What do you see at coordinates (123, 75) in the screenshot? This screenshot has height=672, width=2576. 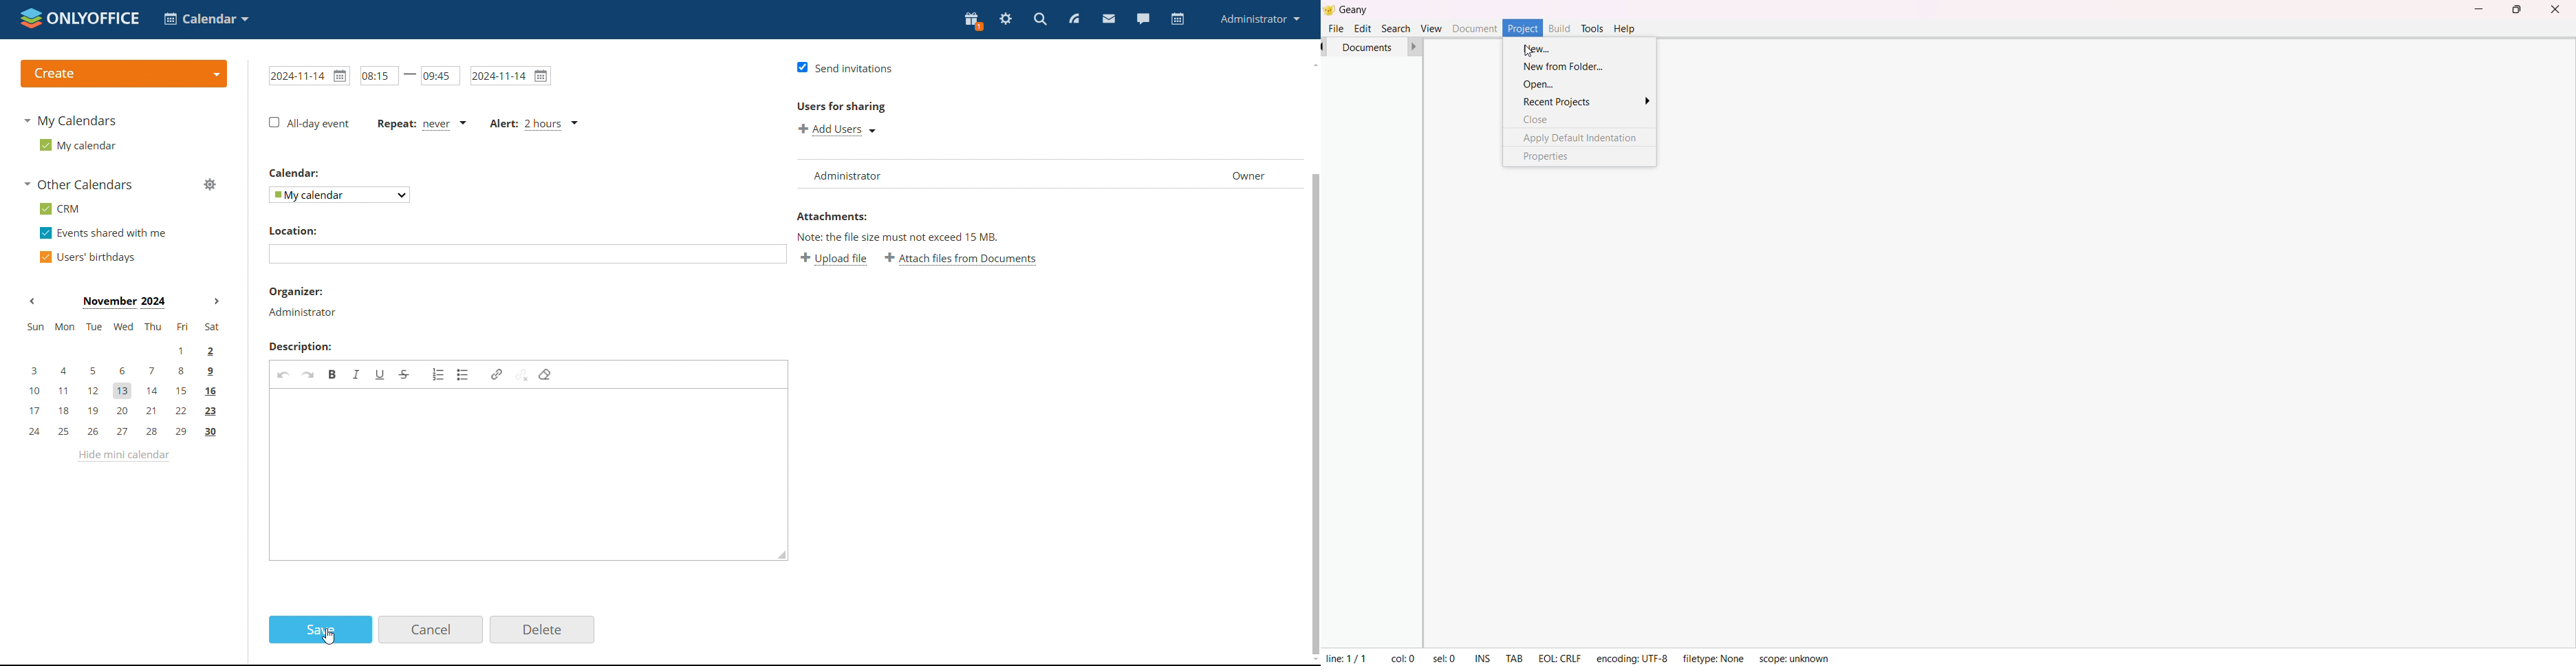 I see `create` at bounding box center [123, 75].